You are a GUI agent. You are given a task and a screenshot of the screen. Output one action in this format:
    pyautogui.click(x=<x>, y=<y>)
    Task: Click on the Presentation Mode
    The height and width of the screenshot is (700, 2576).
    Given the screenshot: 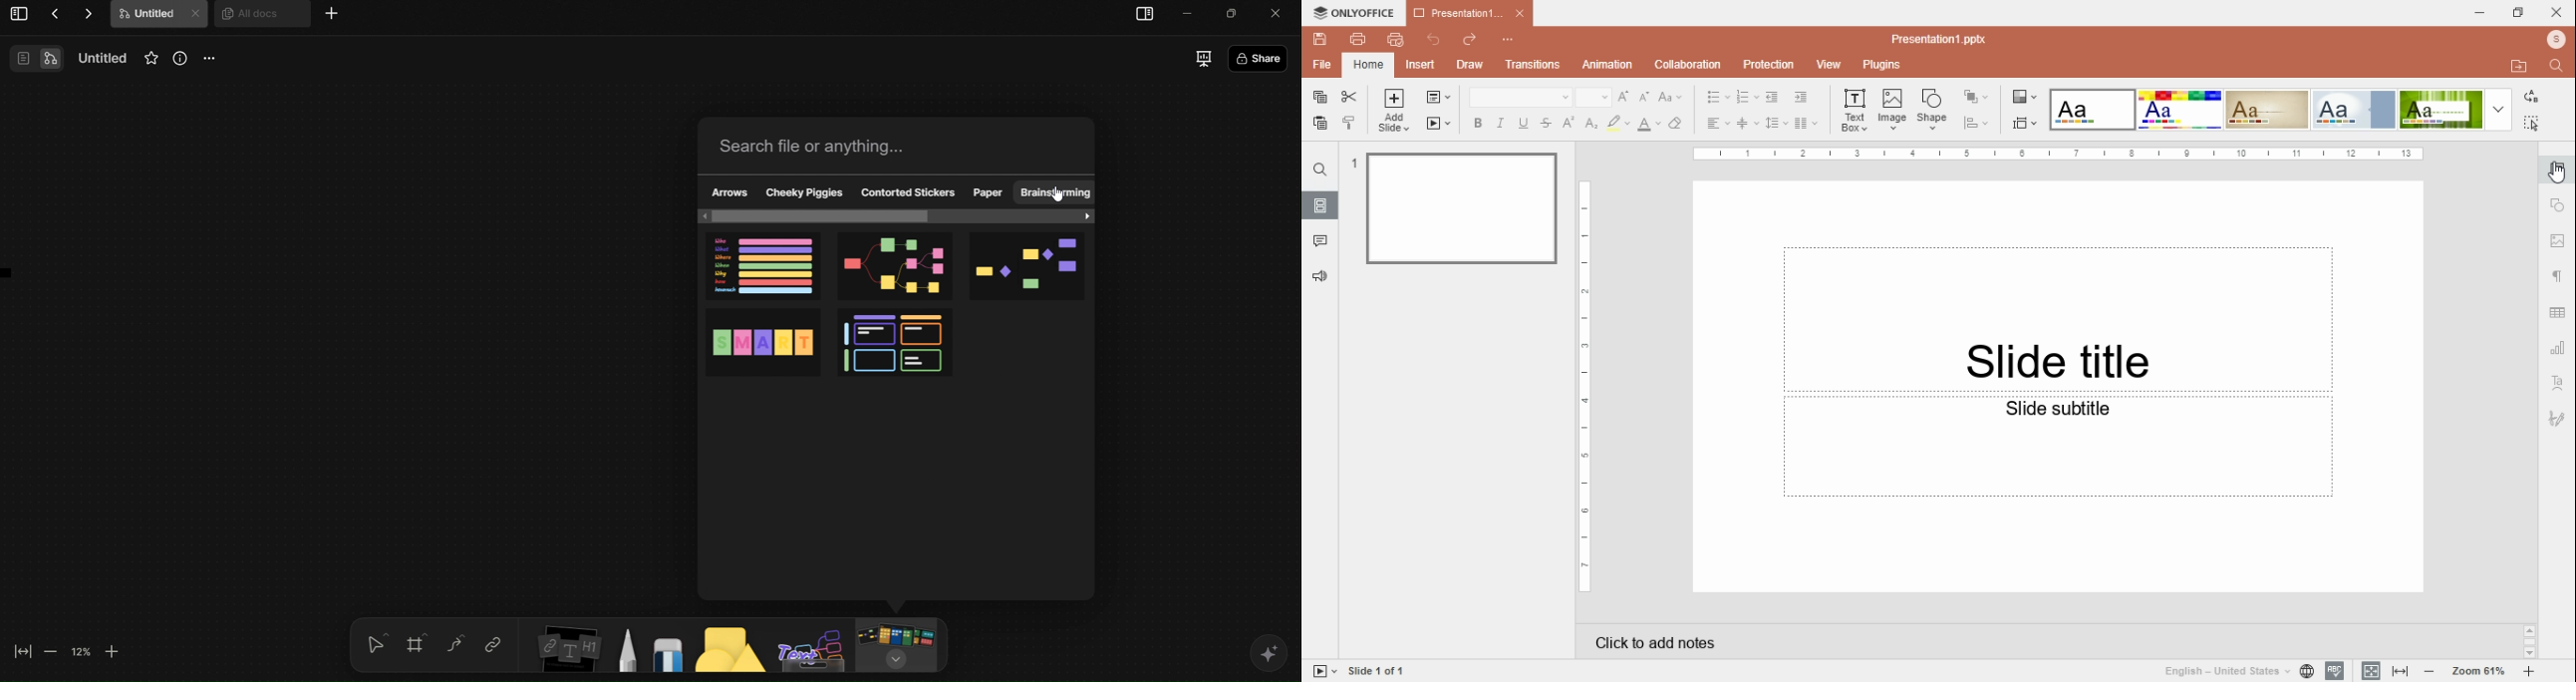 What is the action you would take?
    pyautogui.click(x=1204, y=60)
    